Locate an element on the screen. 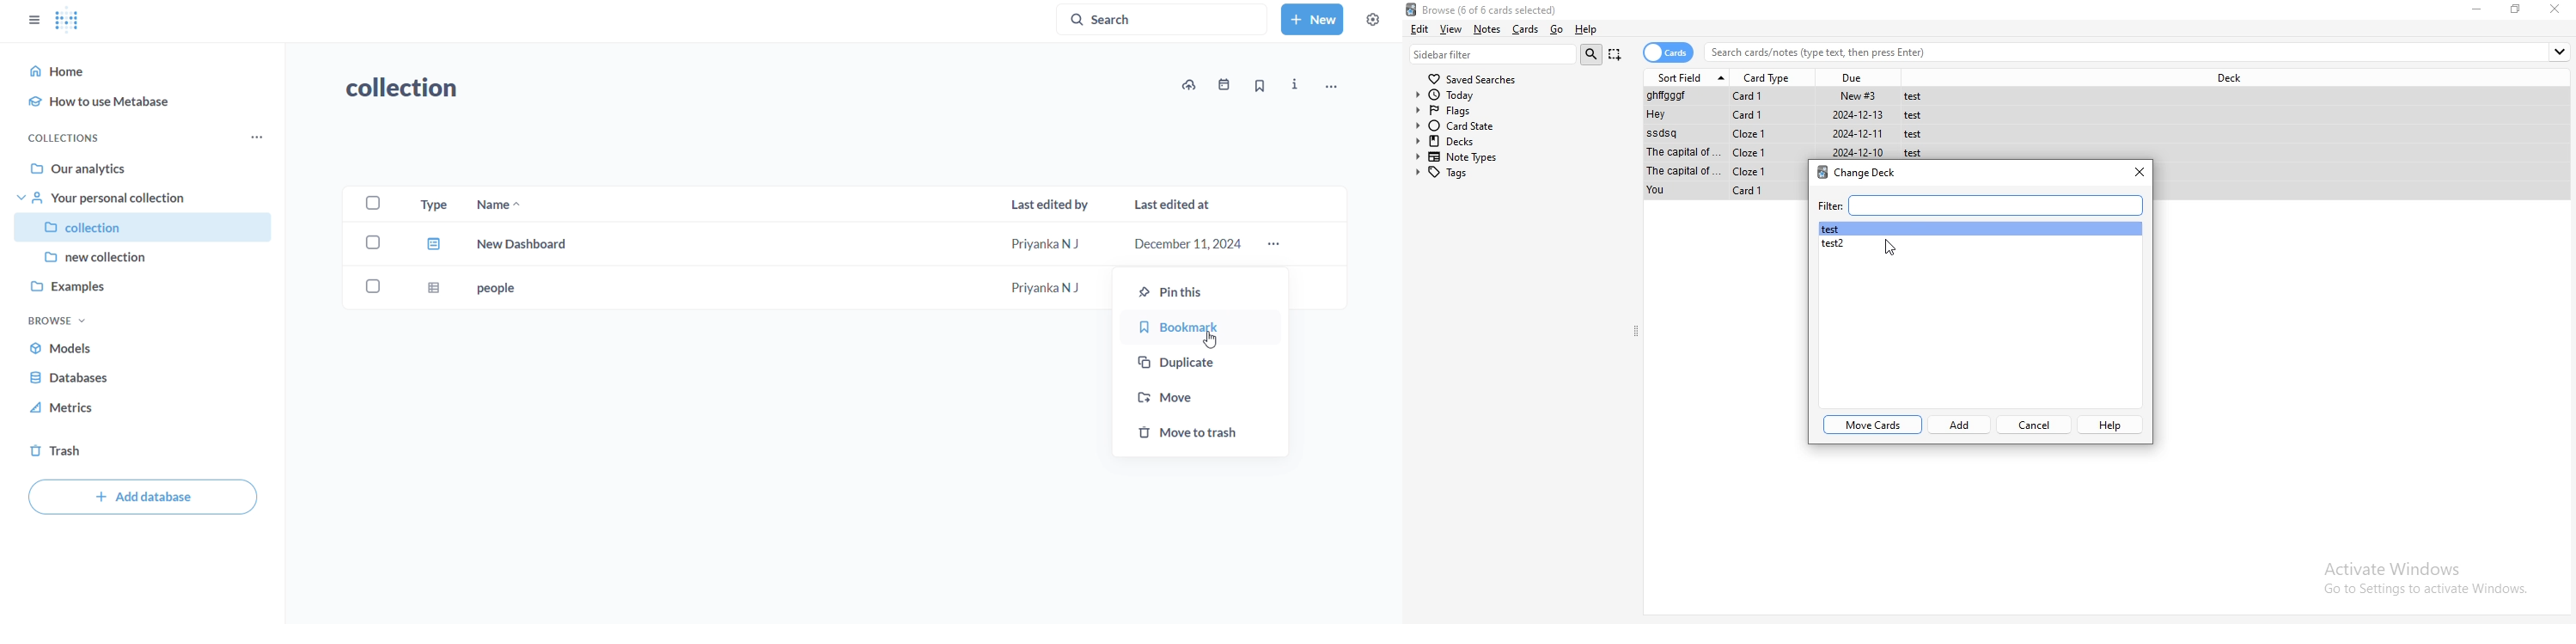 The image size is (2576, 644). close is located at coordinates (2556, 9).